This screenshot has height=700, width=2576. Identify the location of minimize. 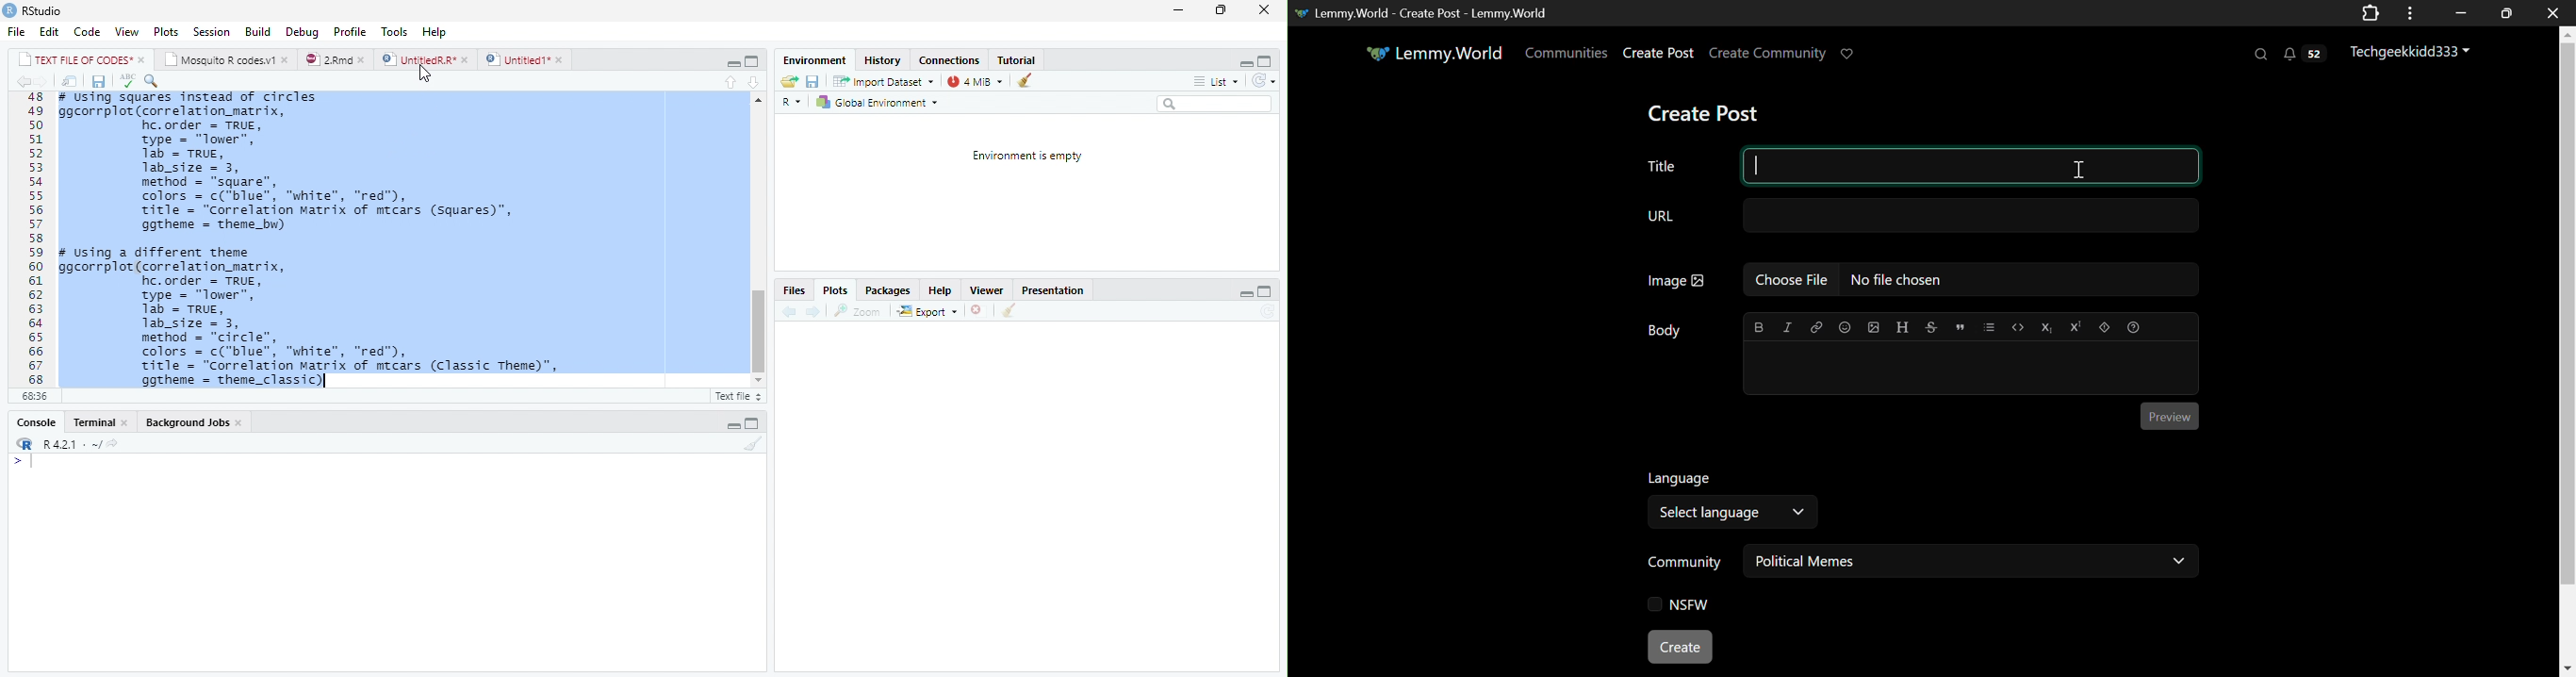
(1177, 12).